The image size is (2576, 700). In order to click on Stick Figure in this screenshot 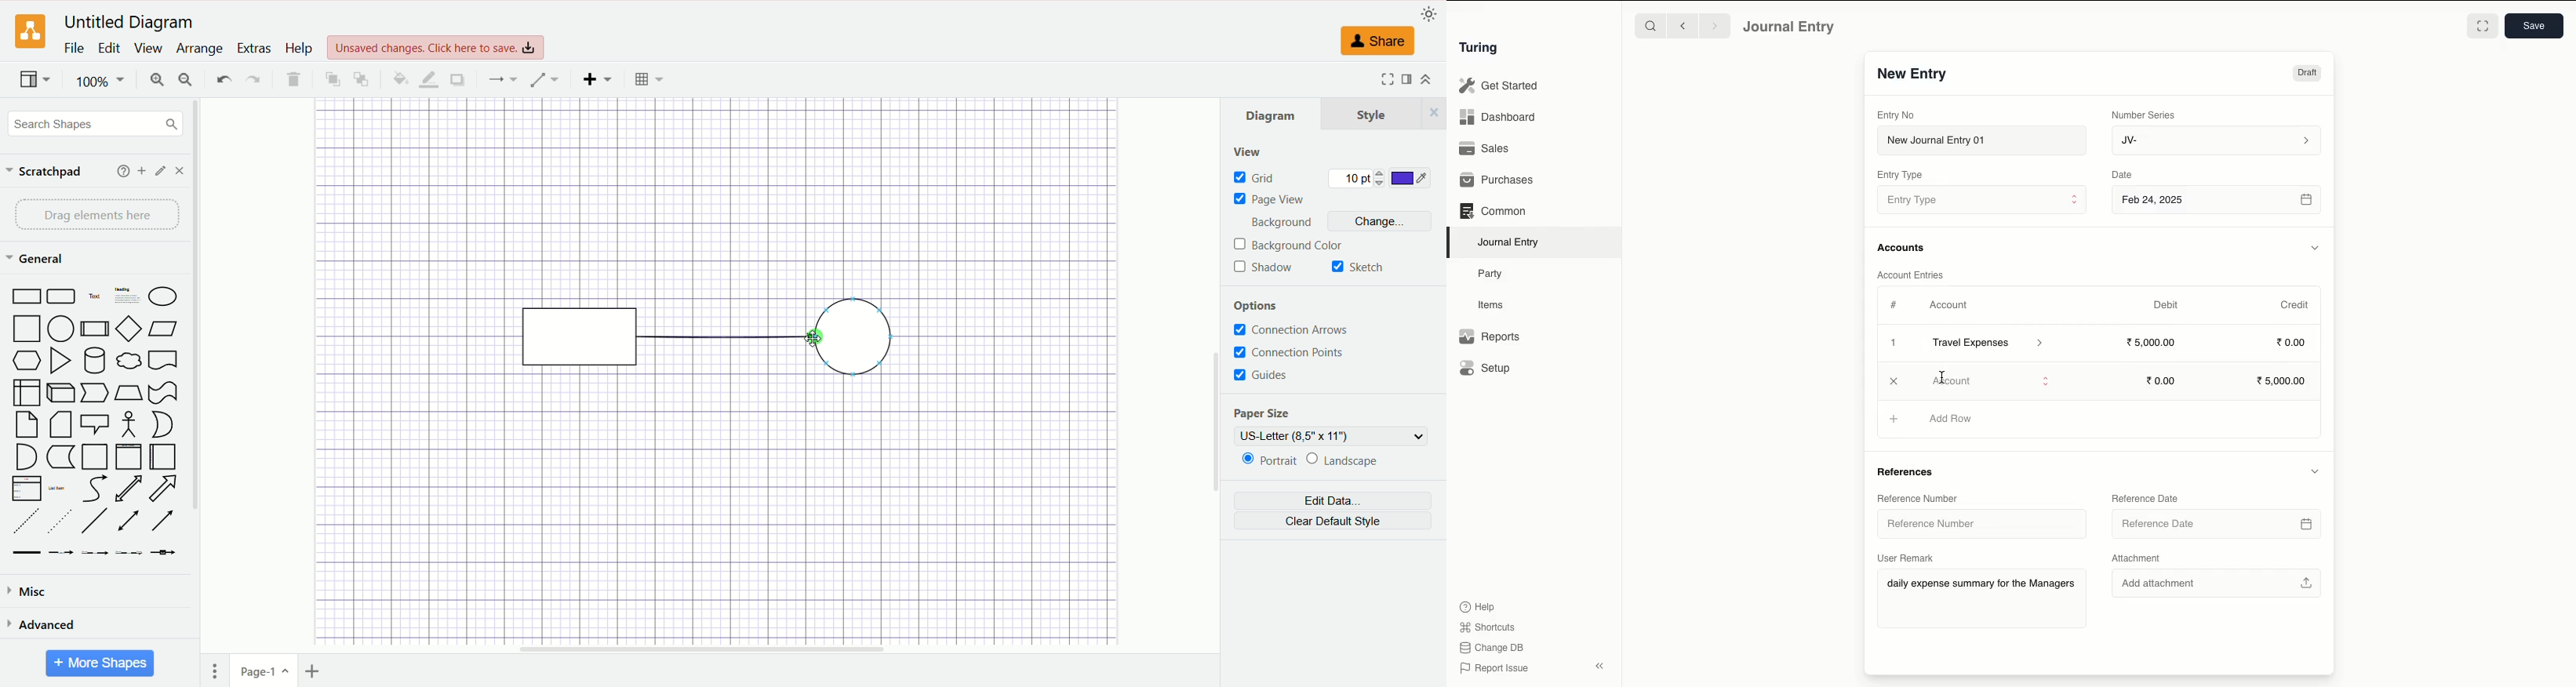, I will do `click(131, 424)`.